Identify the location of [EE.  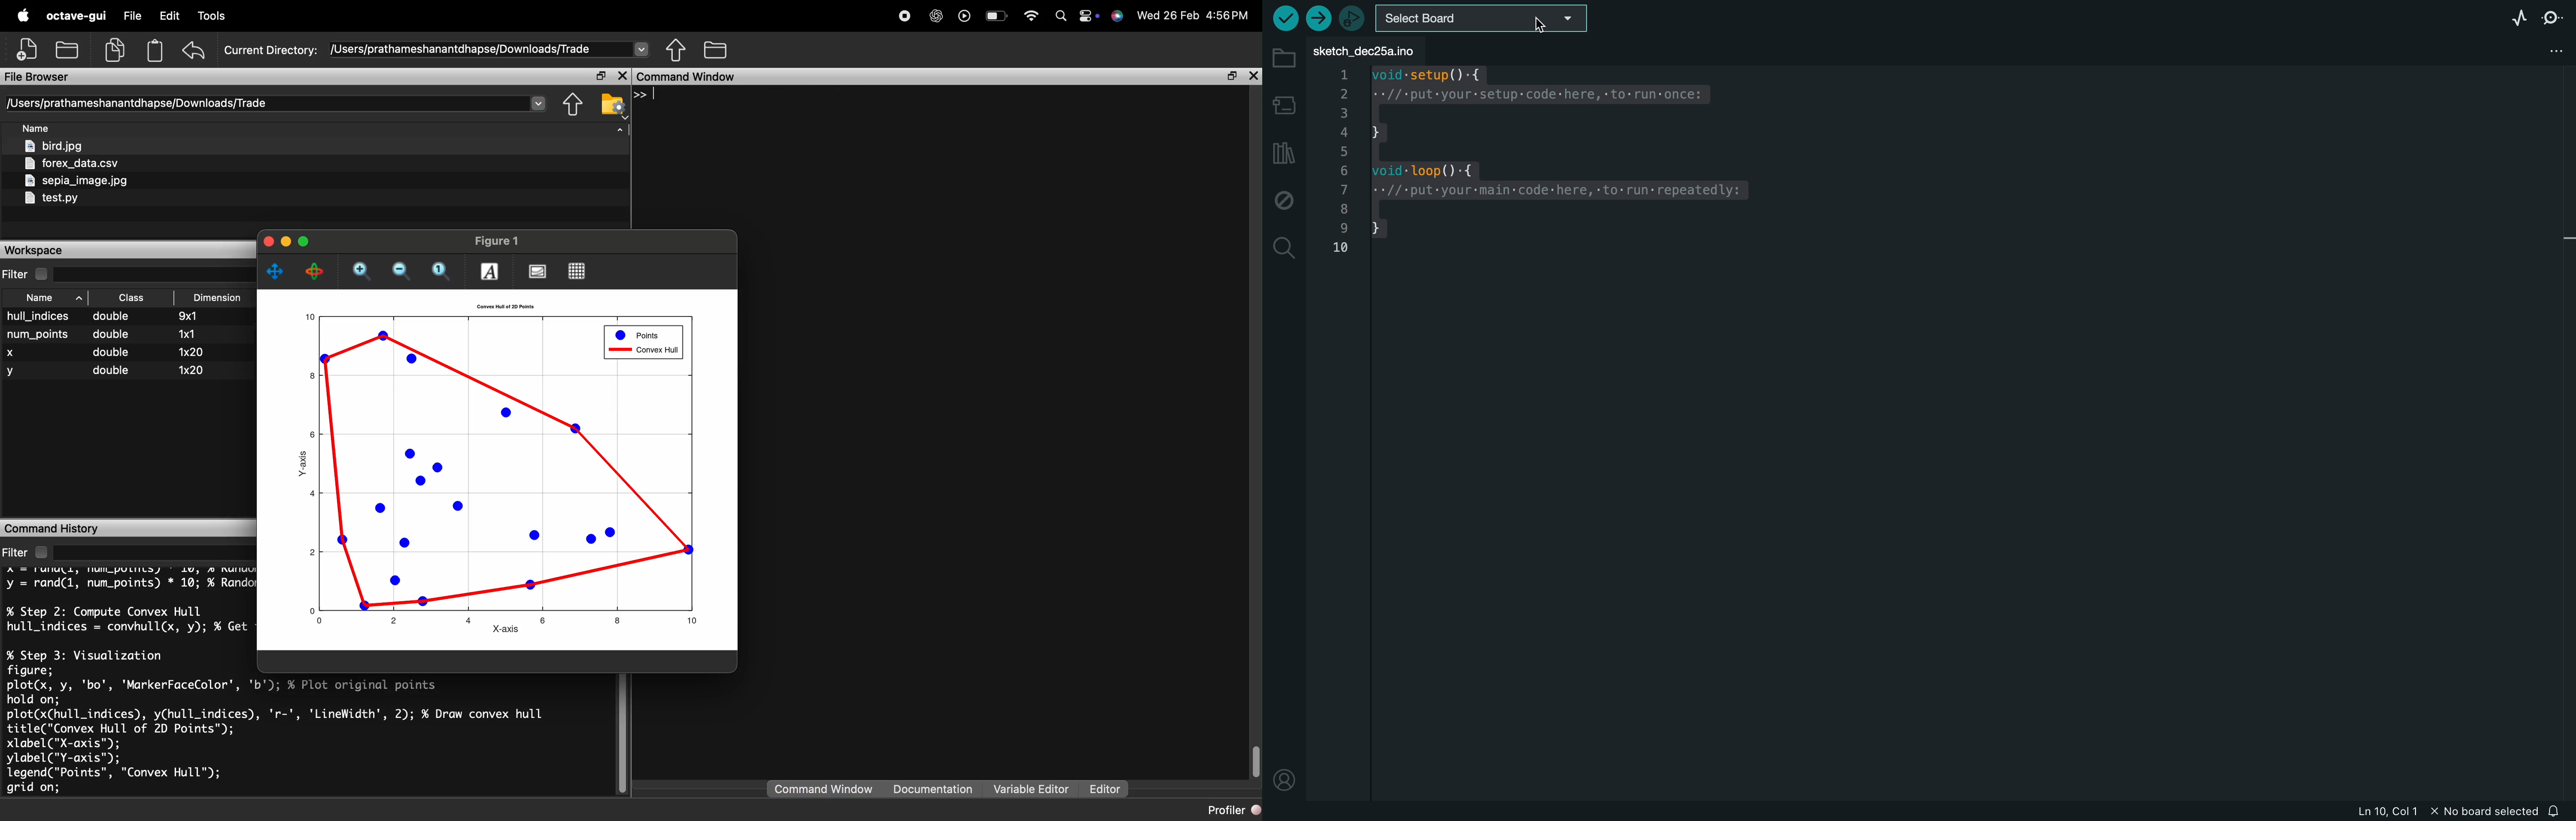
(131, 297).